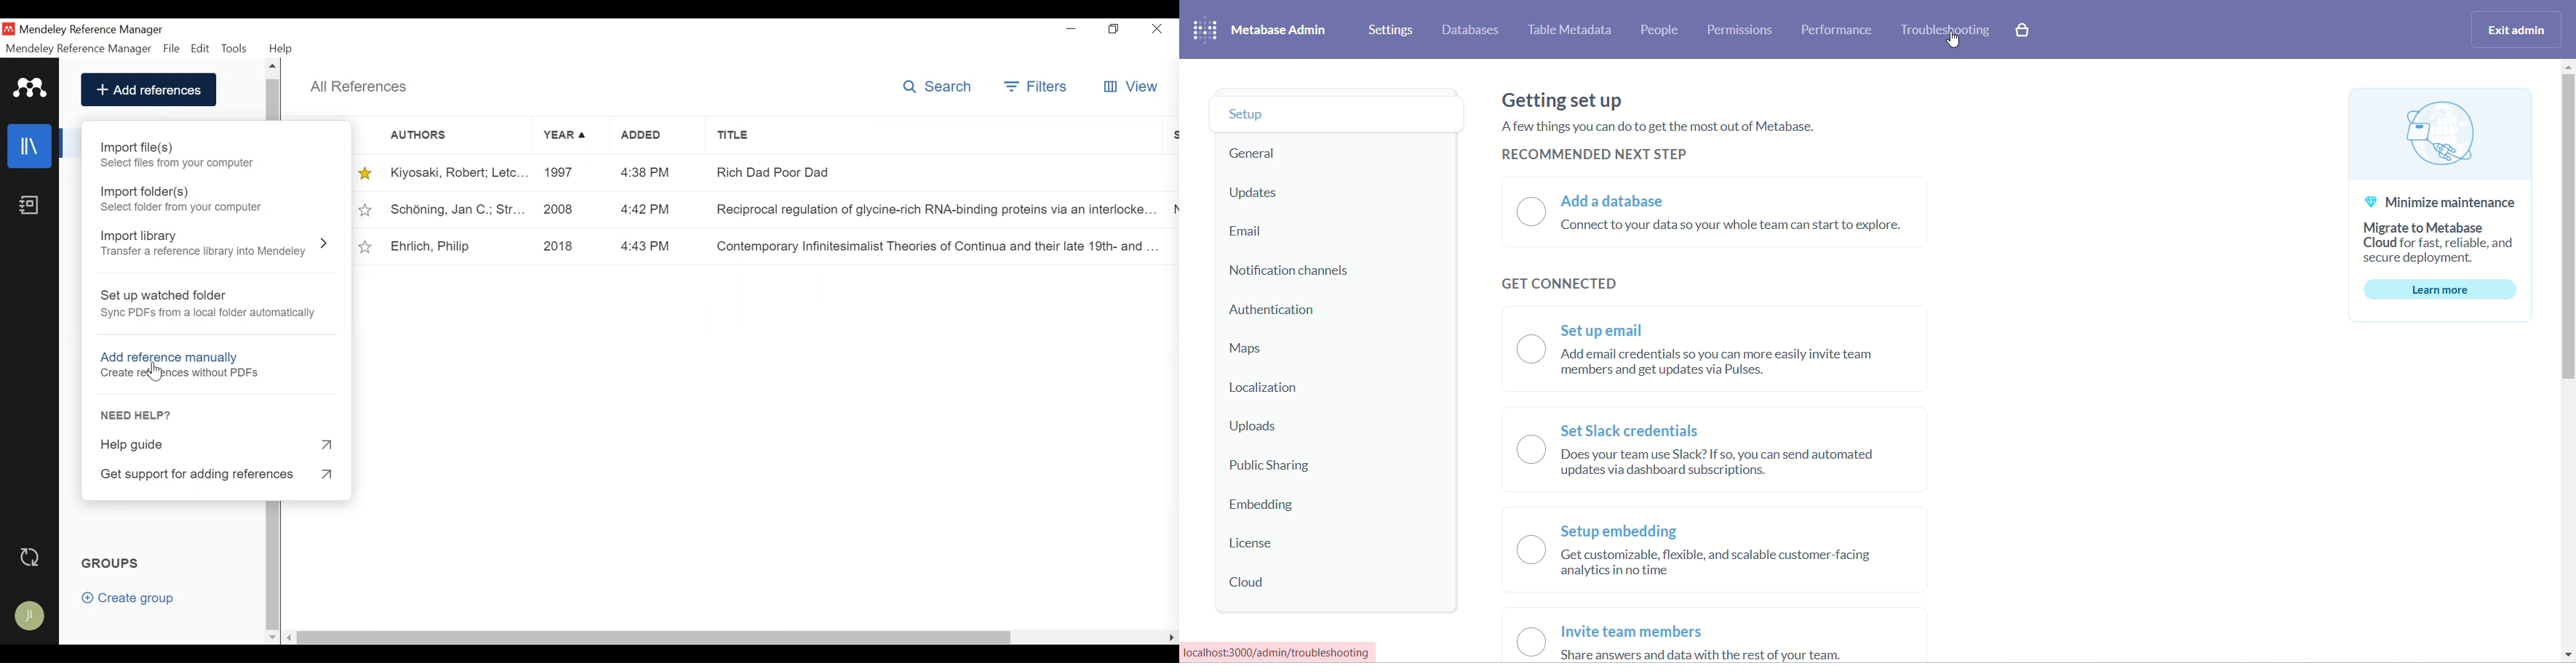 This screenshot has width=2576, height=672. I want to click on explore paid features, so click(2024, 31).